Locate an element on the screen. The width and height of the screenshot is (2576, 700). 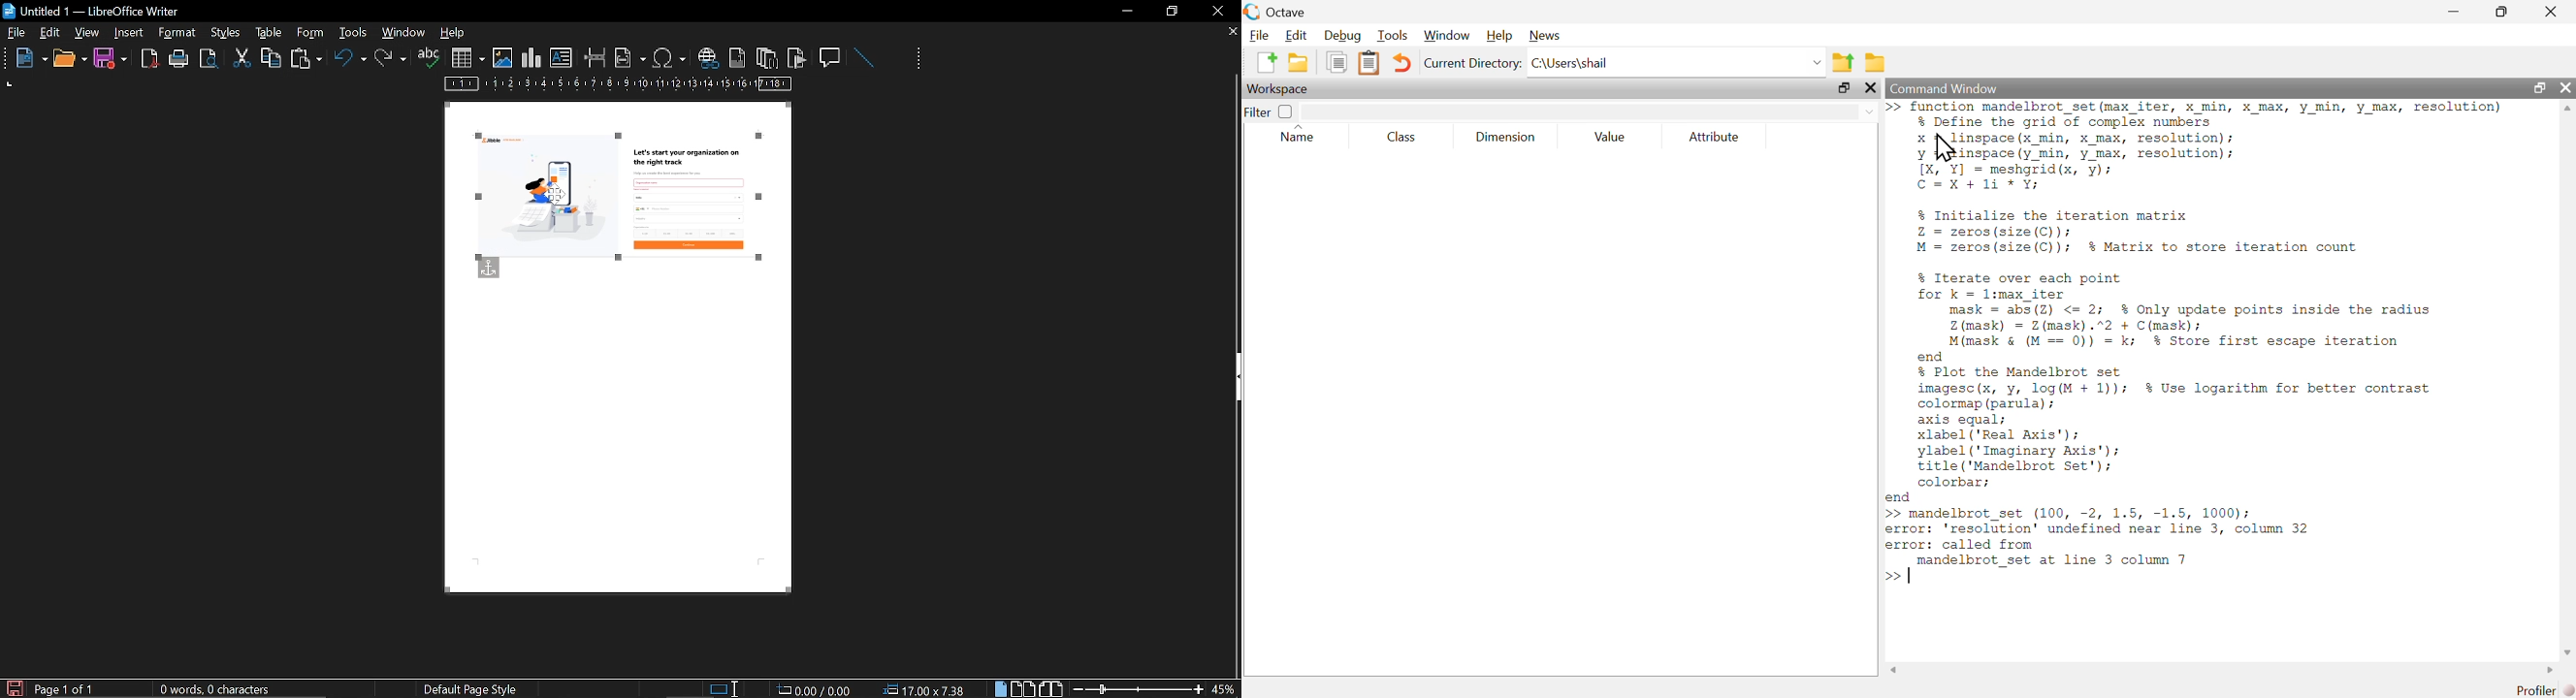
insert chart is located at coordinates (531, 58).